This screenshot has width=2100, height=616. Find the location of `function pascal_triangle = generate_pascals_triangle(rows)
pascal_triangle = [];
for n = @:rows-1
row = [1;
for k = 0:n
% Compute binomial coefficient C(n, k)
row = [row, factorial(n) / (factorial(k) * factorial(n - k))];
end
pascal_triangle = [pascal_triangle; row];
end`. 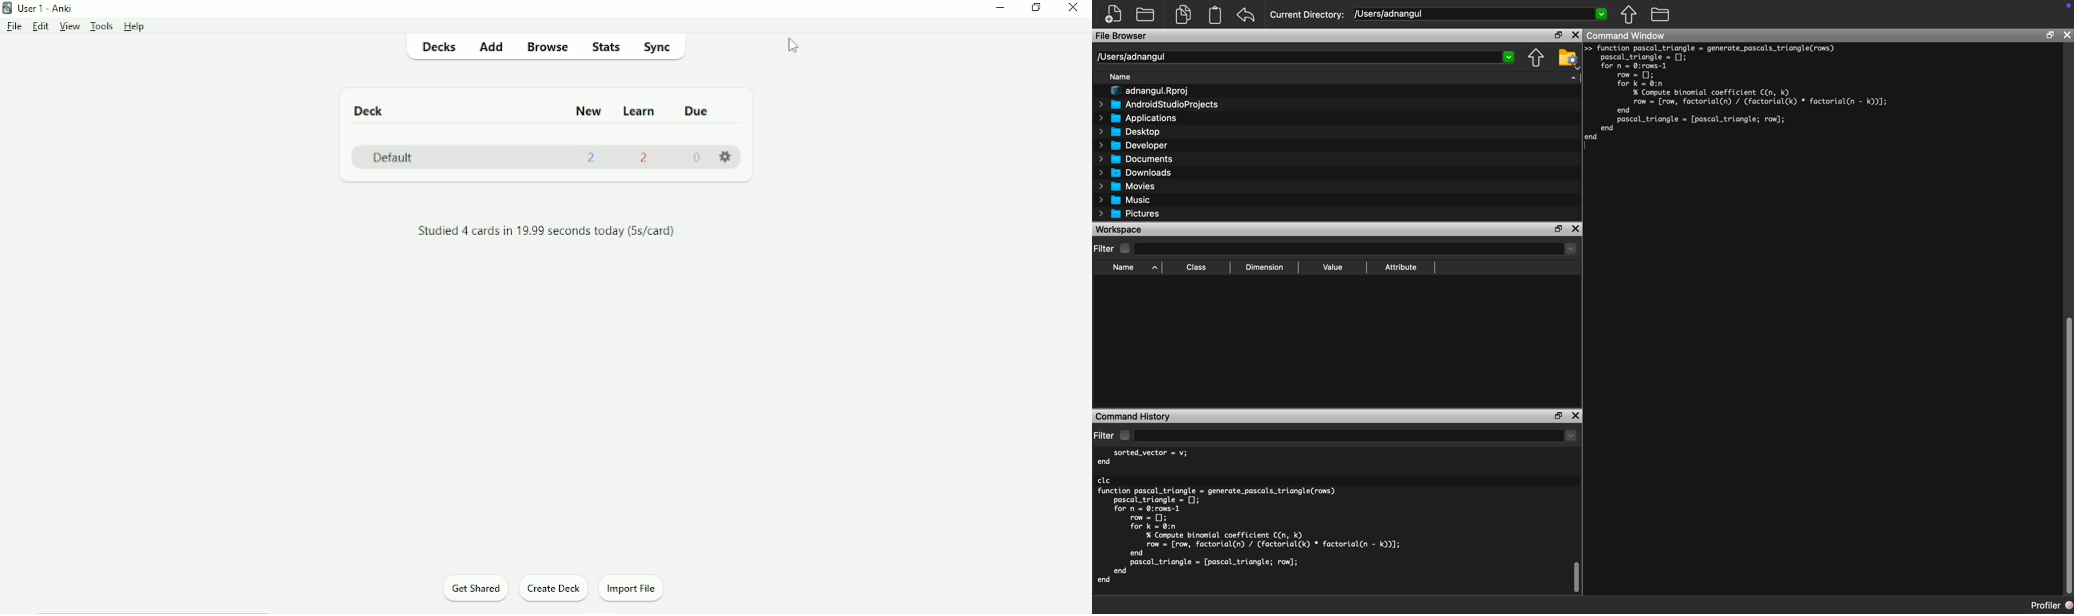

function pascal_triangle = generate_pascals_triangle(rows)
pascal_triangle = [];
for n = @:rows-1
row = [1;
for k = 0:n
% Compute binomial coefficient C(n, k)
row = [row, factorial(n) / (factorial(k) * factorial(n - k))];
end
pascal_triangle = [pascal_triangle; row];
end is located at coordinates (1743, 93).